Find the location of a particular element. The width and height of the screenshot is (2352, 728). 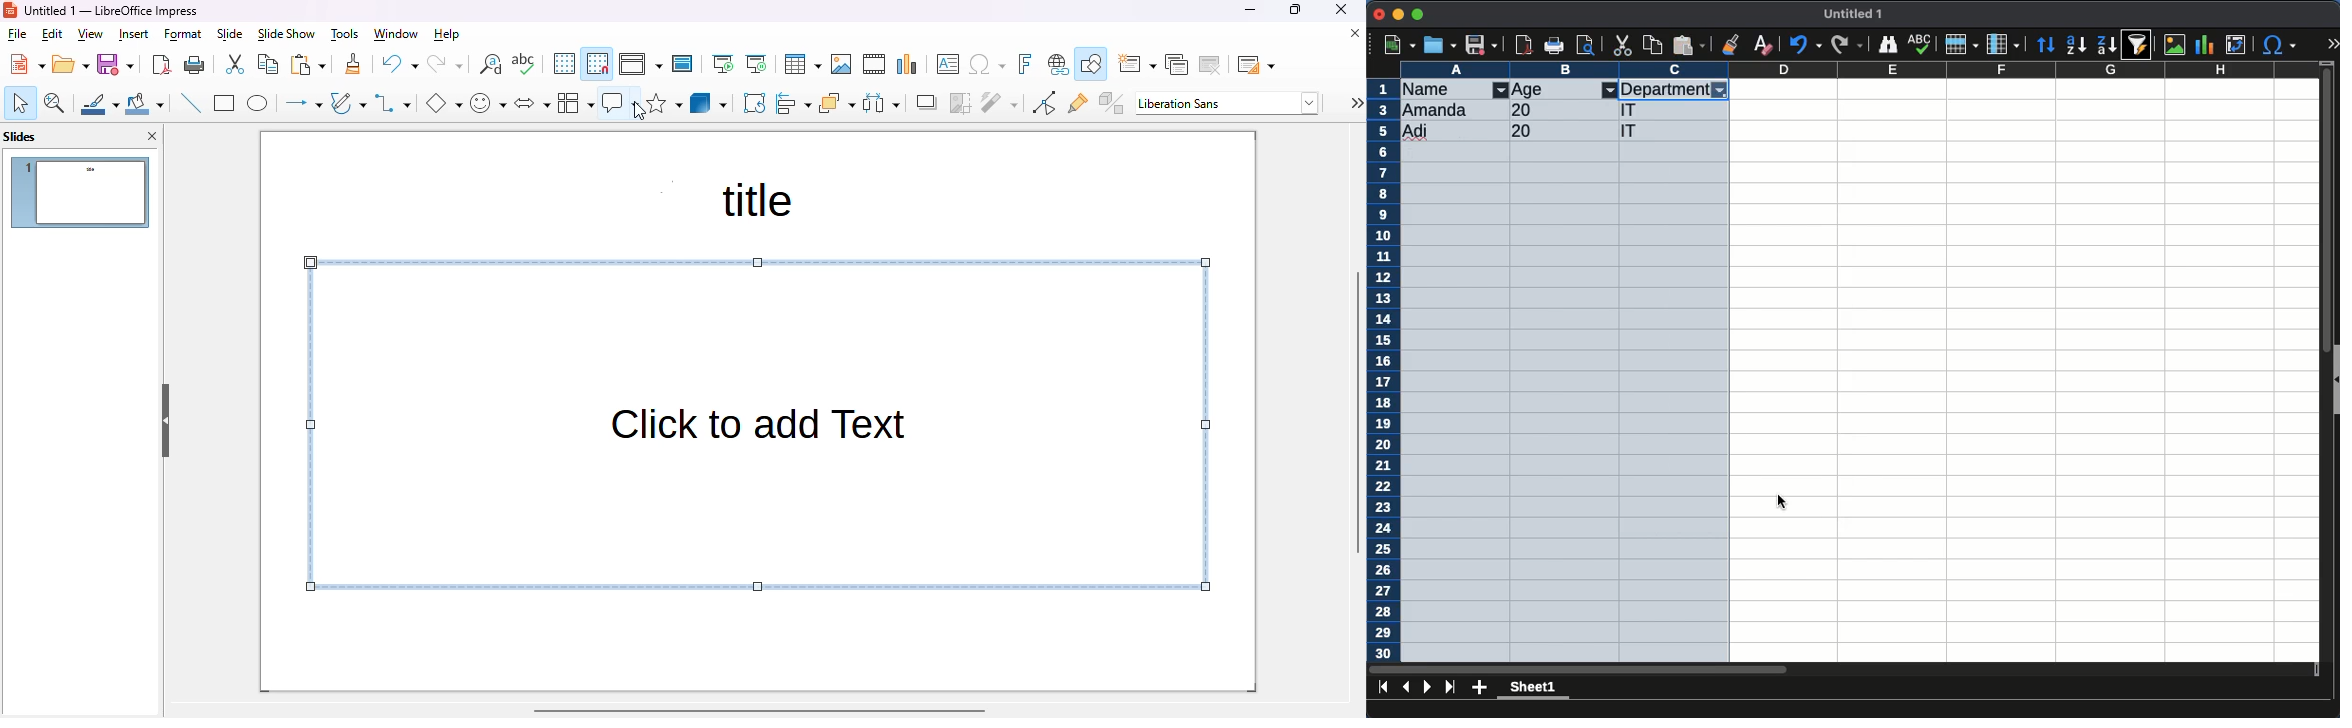

filter is located at coordinates (1000, 103).